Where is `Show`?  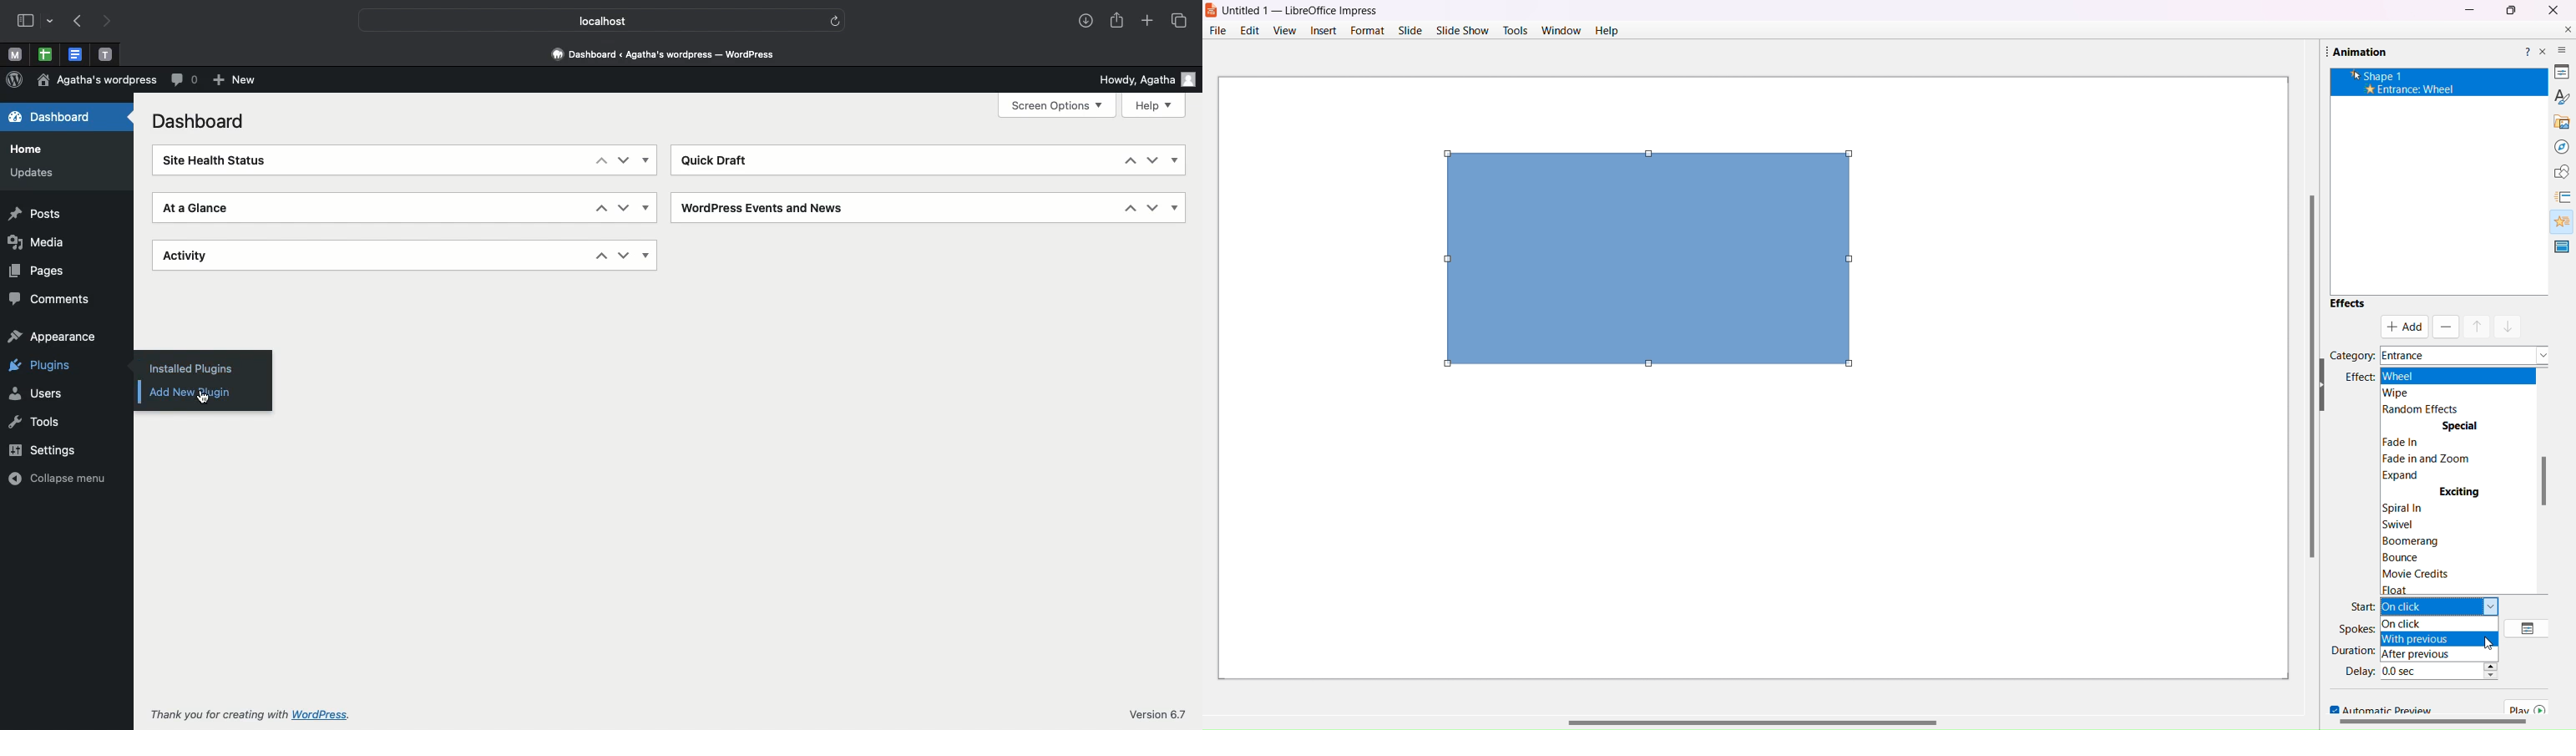 Show is located at coordinates (648, 207).